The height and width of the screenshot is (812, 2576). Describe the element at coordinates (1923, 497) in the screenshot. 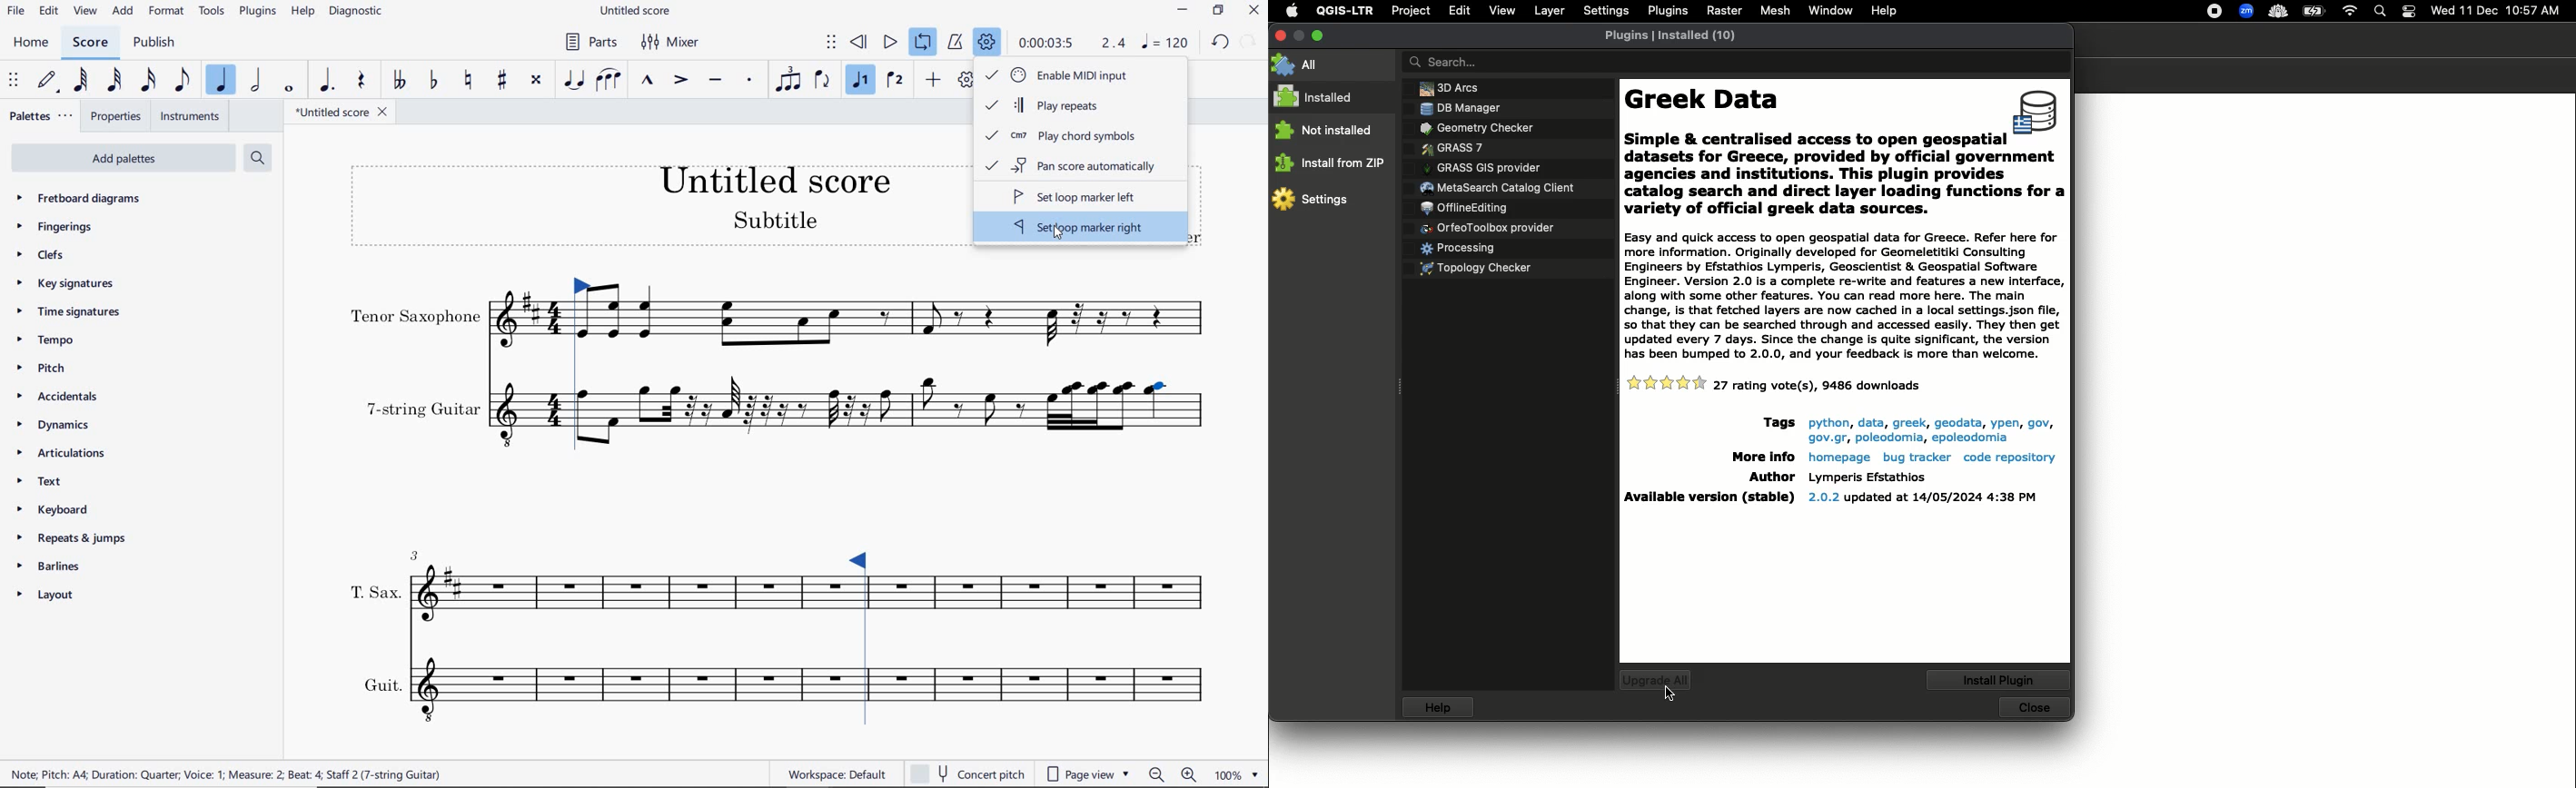

I see `2.0.2 updated at 14/05/2024 4:38 P` at that location.